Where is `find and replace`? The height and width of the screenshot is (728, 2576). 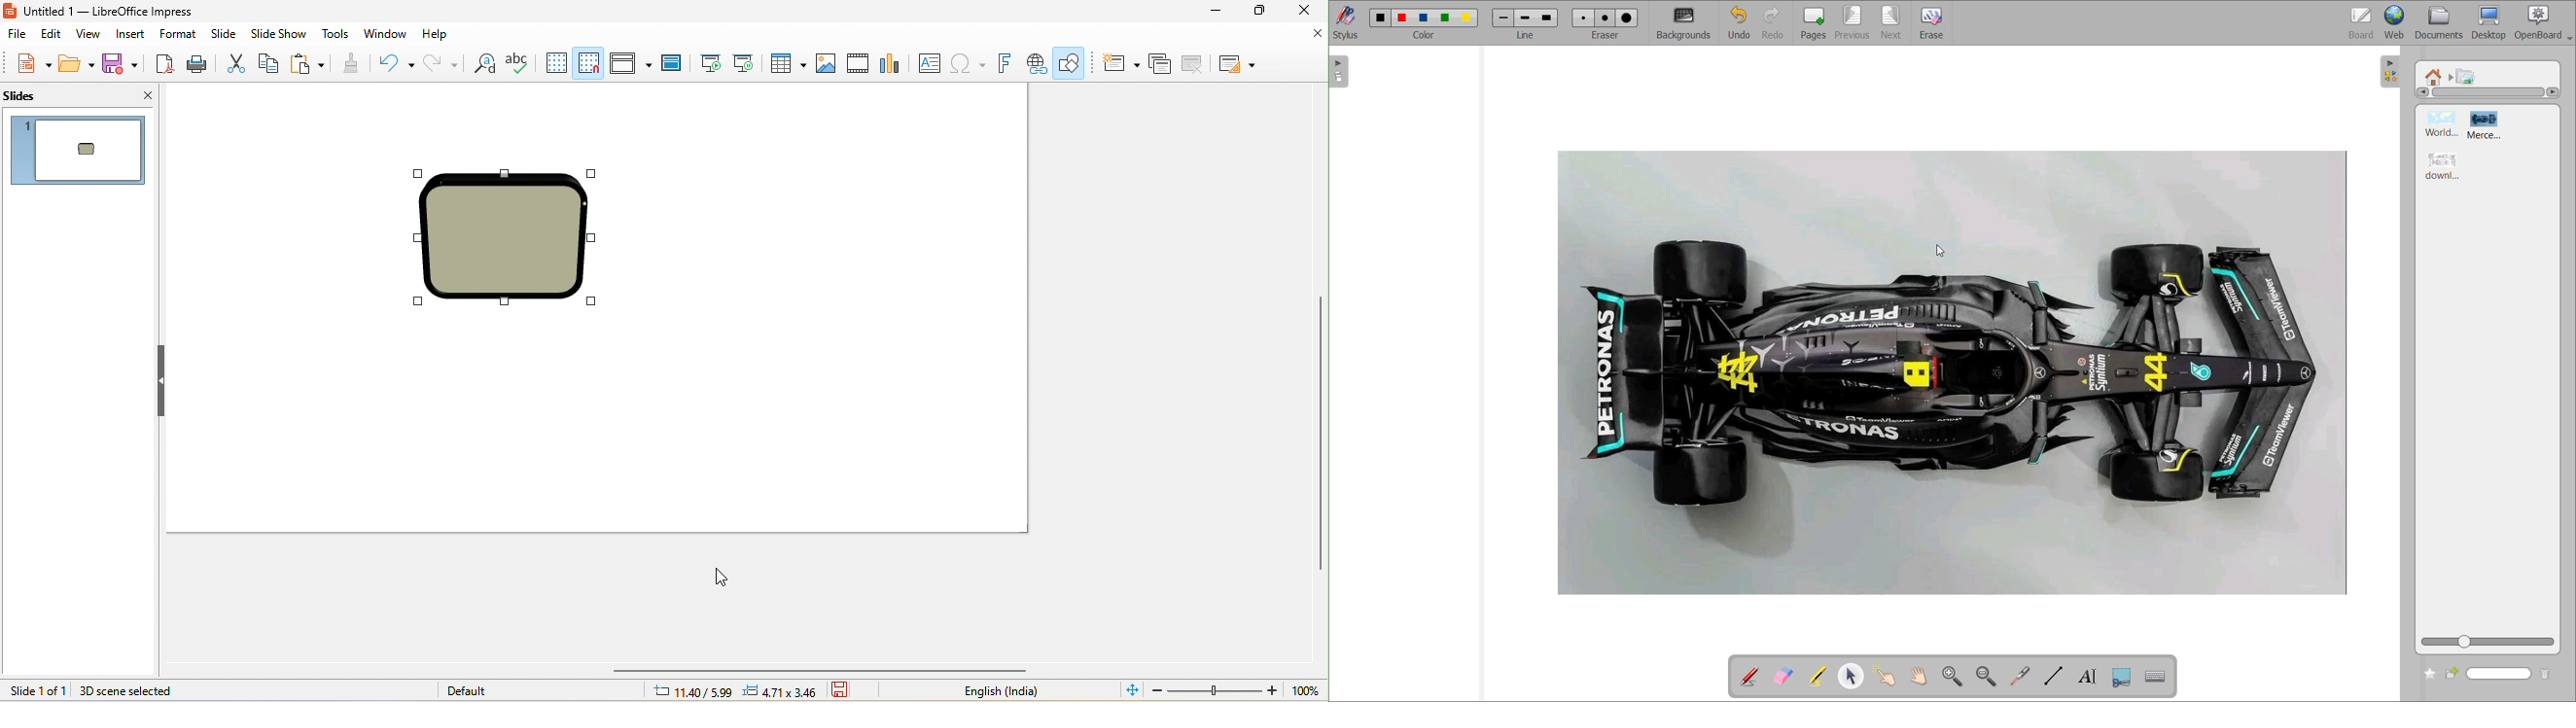 find and replace is located at coordinates (484, 63).